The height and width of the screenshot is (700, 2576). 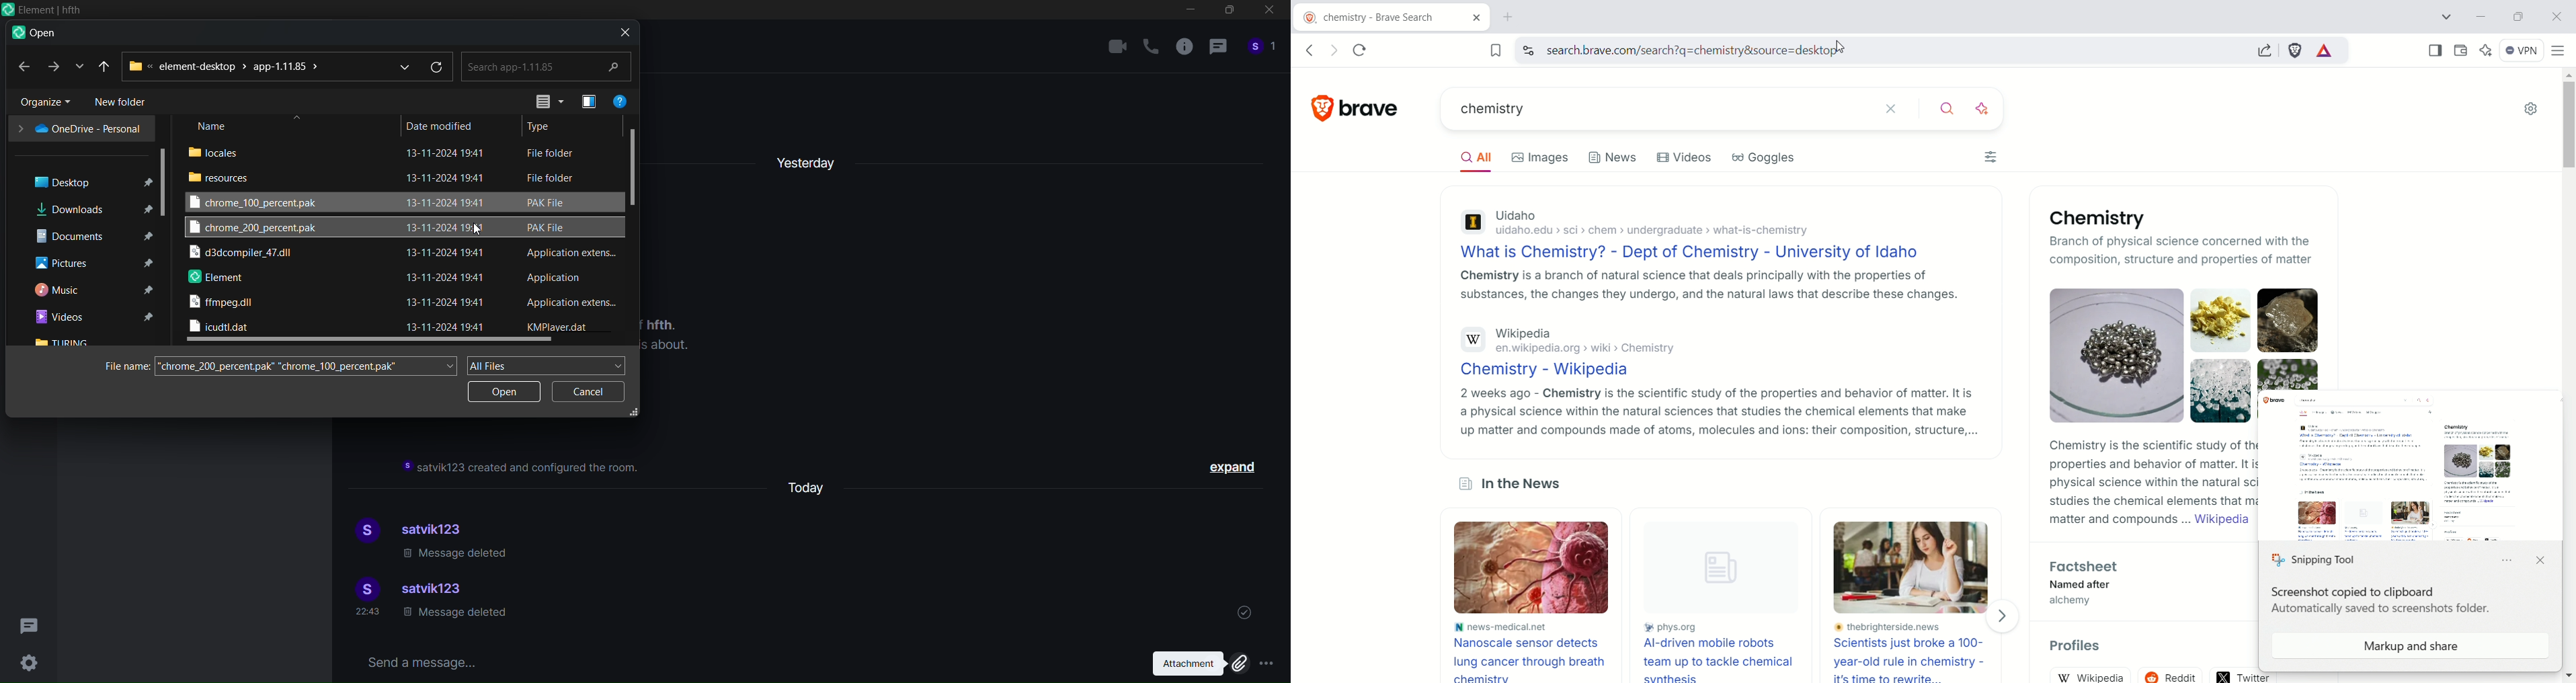 What do you see at coordinates (454, 616) in the screenshot?
I see `message deleted` at bounding box center [454, 616].